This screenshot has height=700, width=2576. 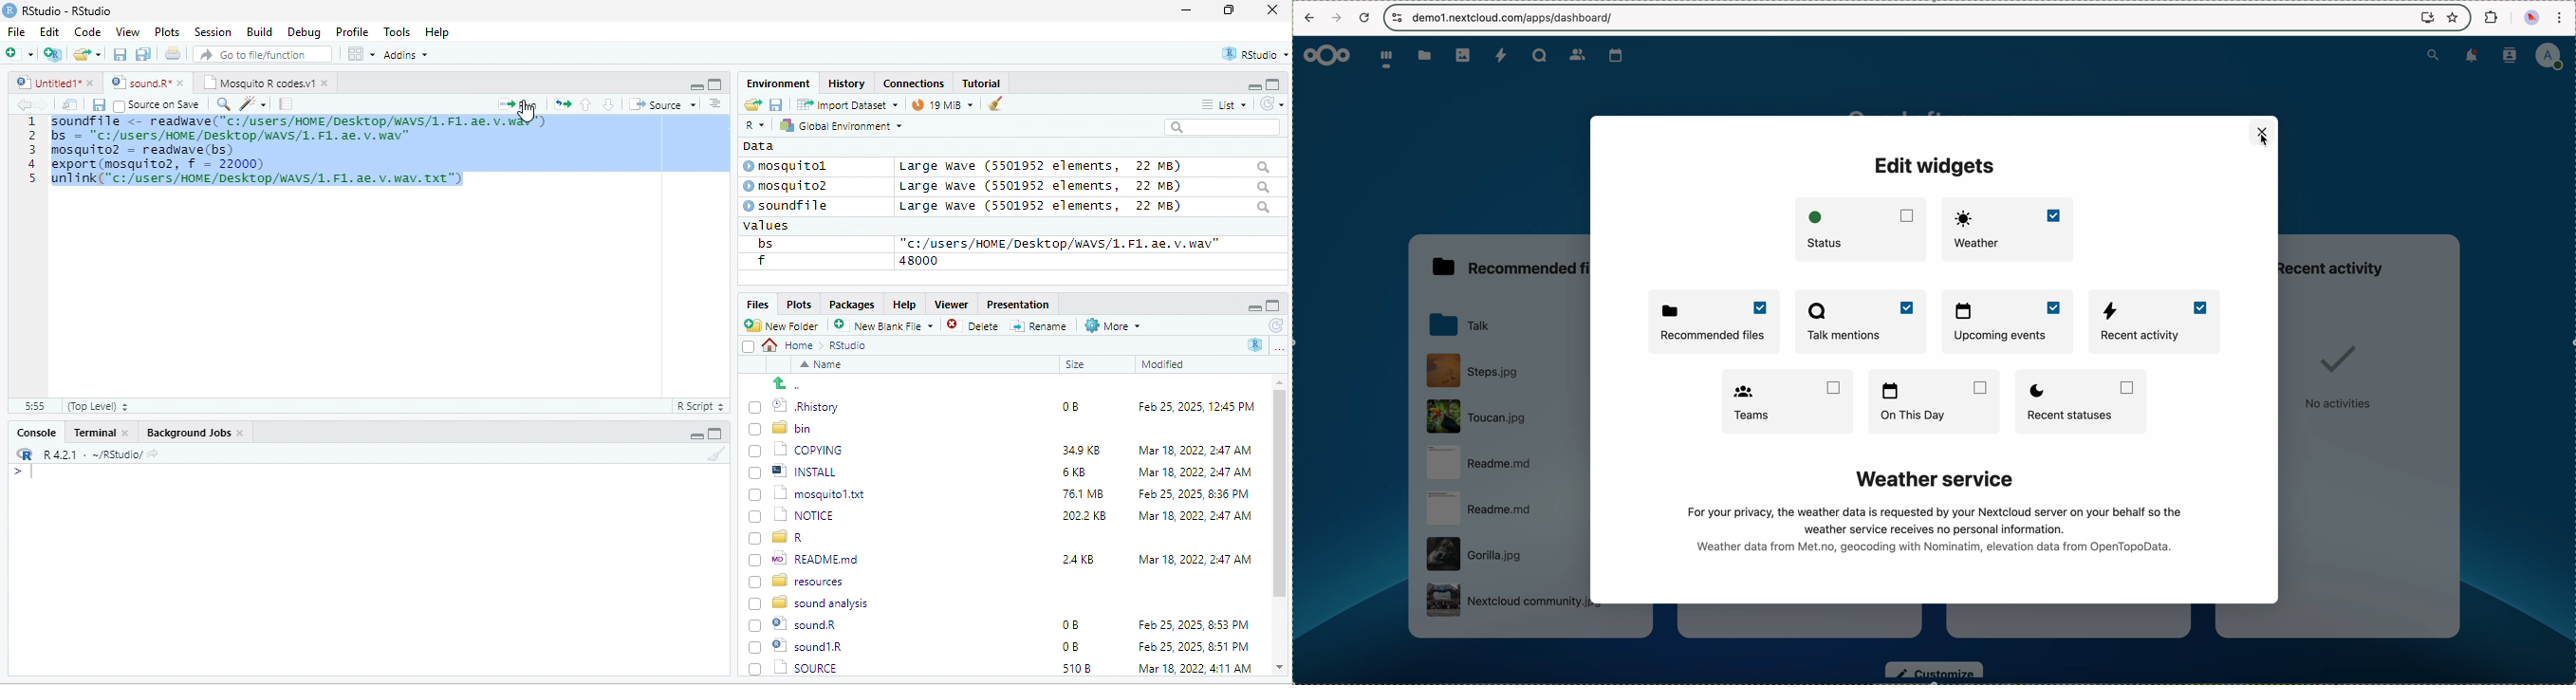 I want to click on Large wave (550139372 elements, JZ MB), so click(x=1086, y=186).